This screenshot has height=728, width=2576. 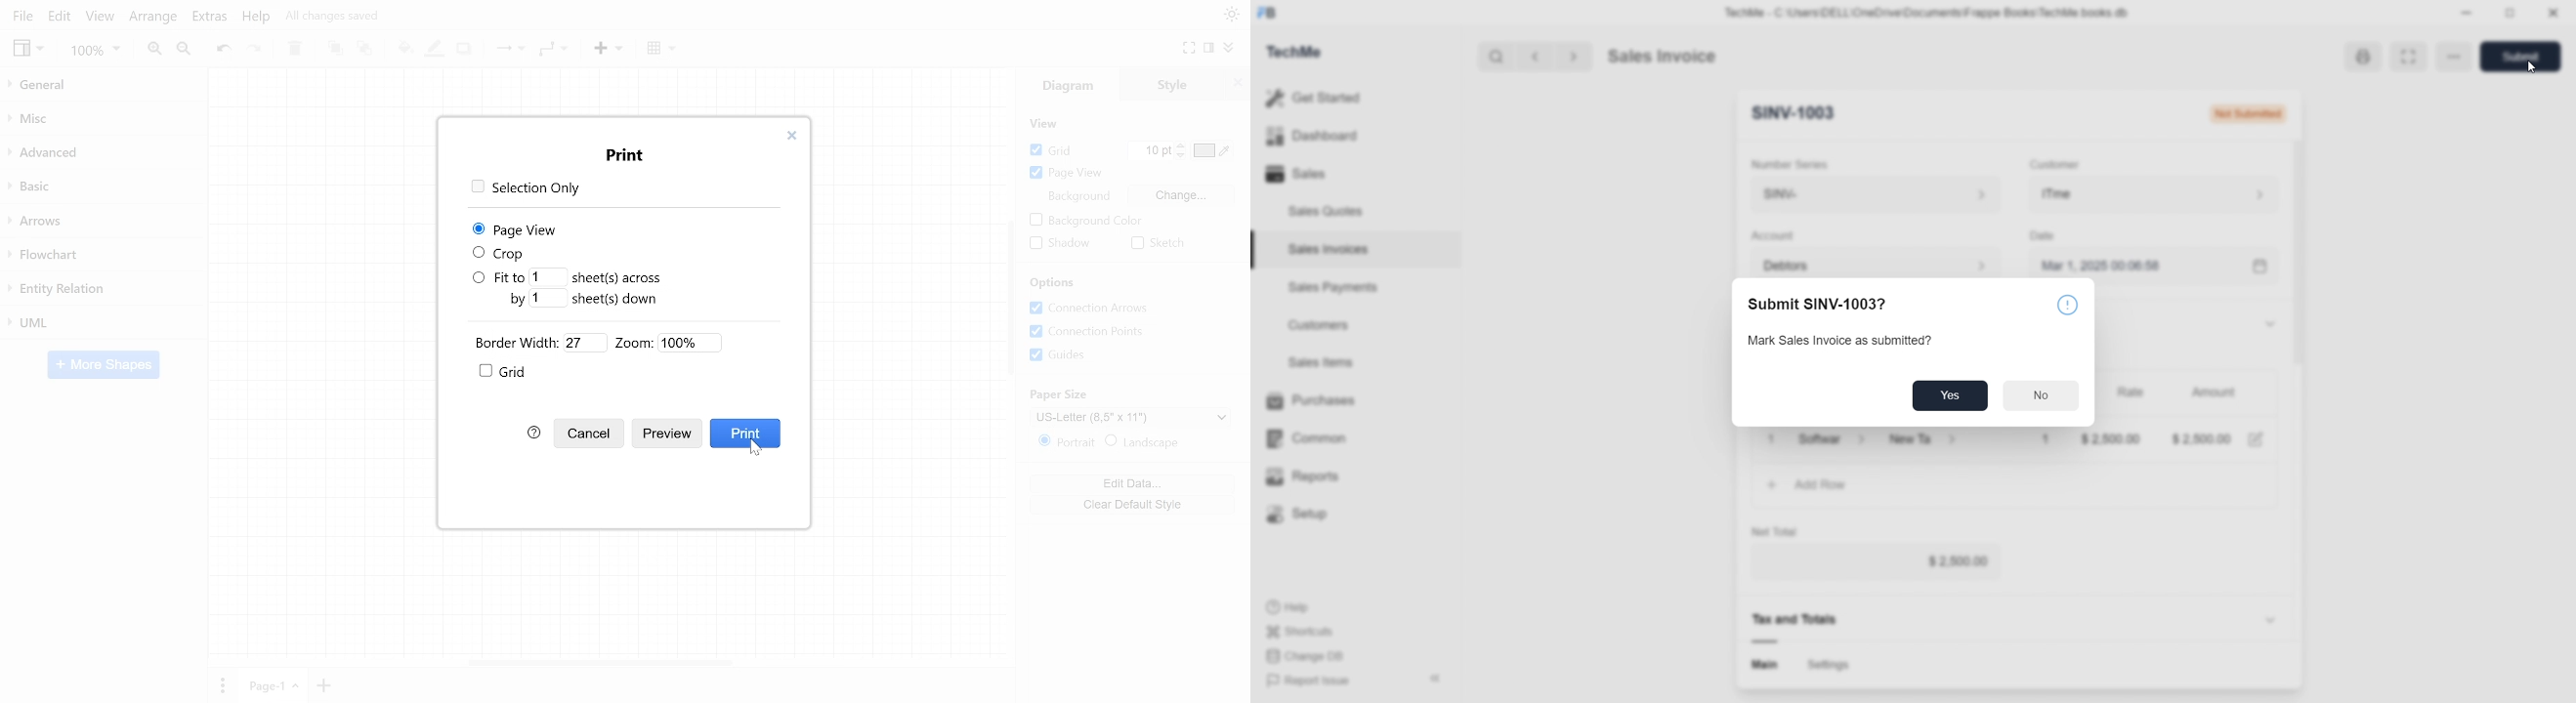 I want to click on Shadow, so click(x=1061, y=244).